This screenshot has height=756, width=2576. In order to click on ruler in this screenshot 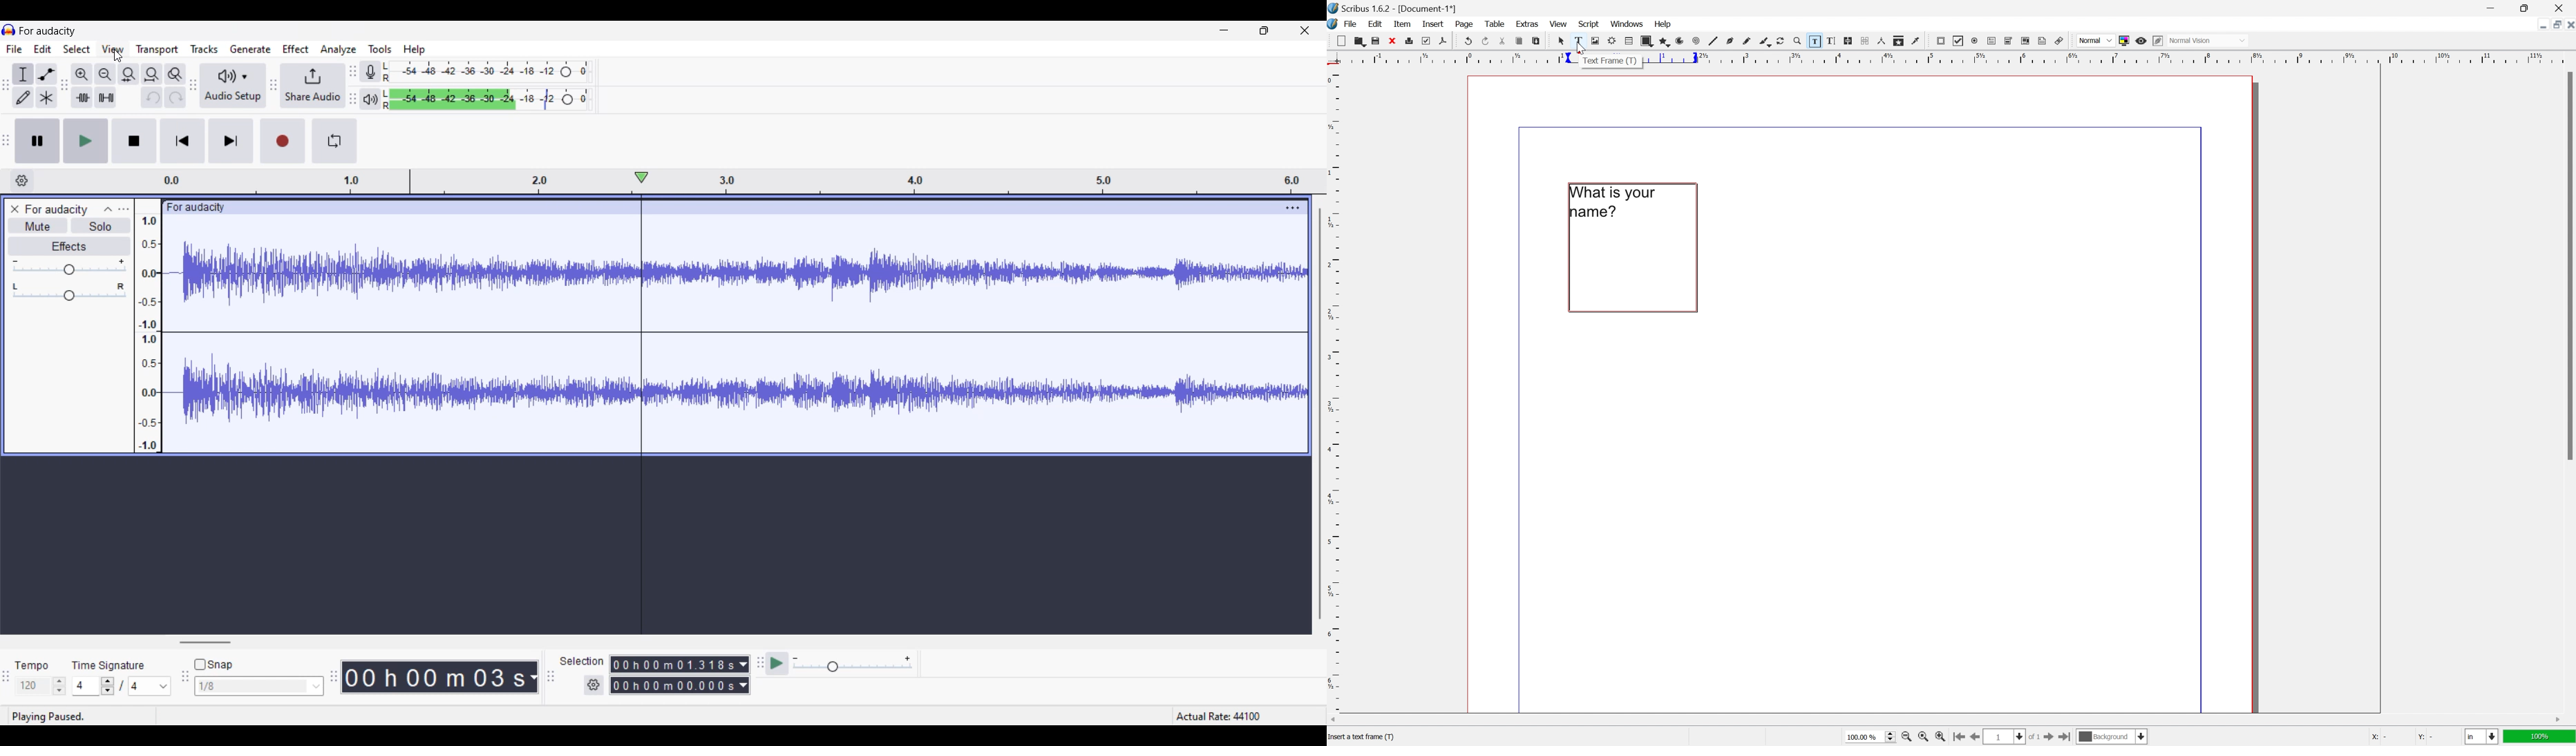, I will do `click(1335, 389)`.